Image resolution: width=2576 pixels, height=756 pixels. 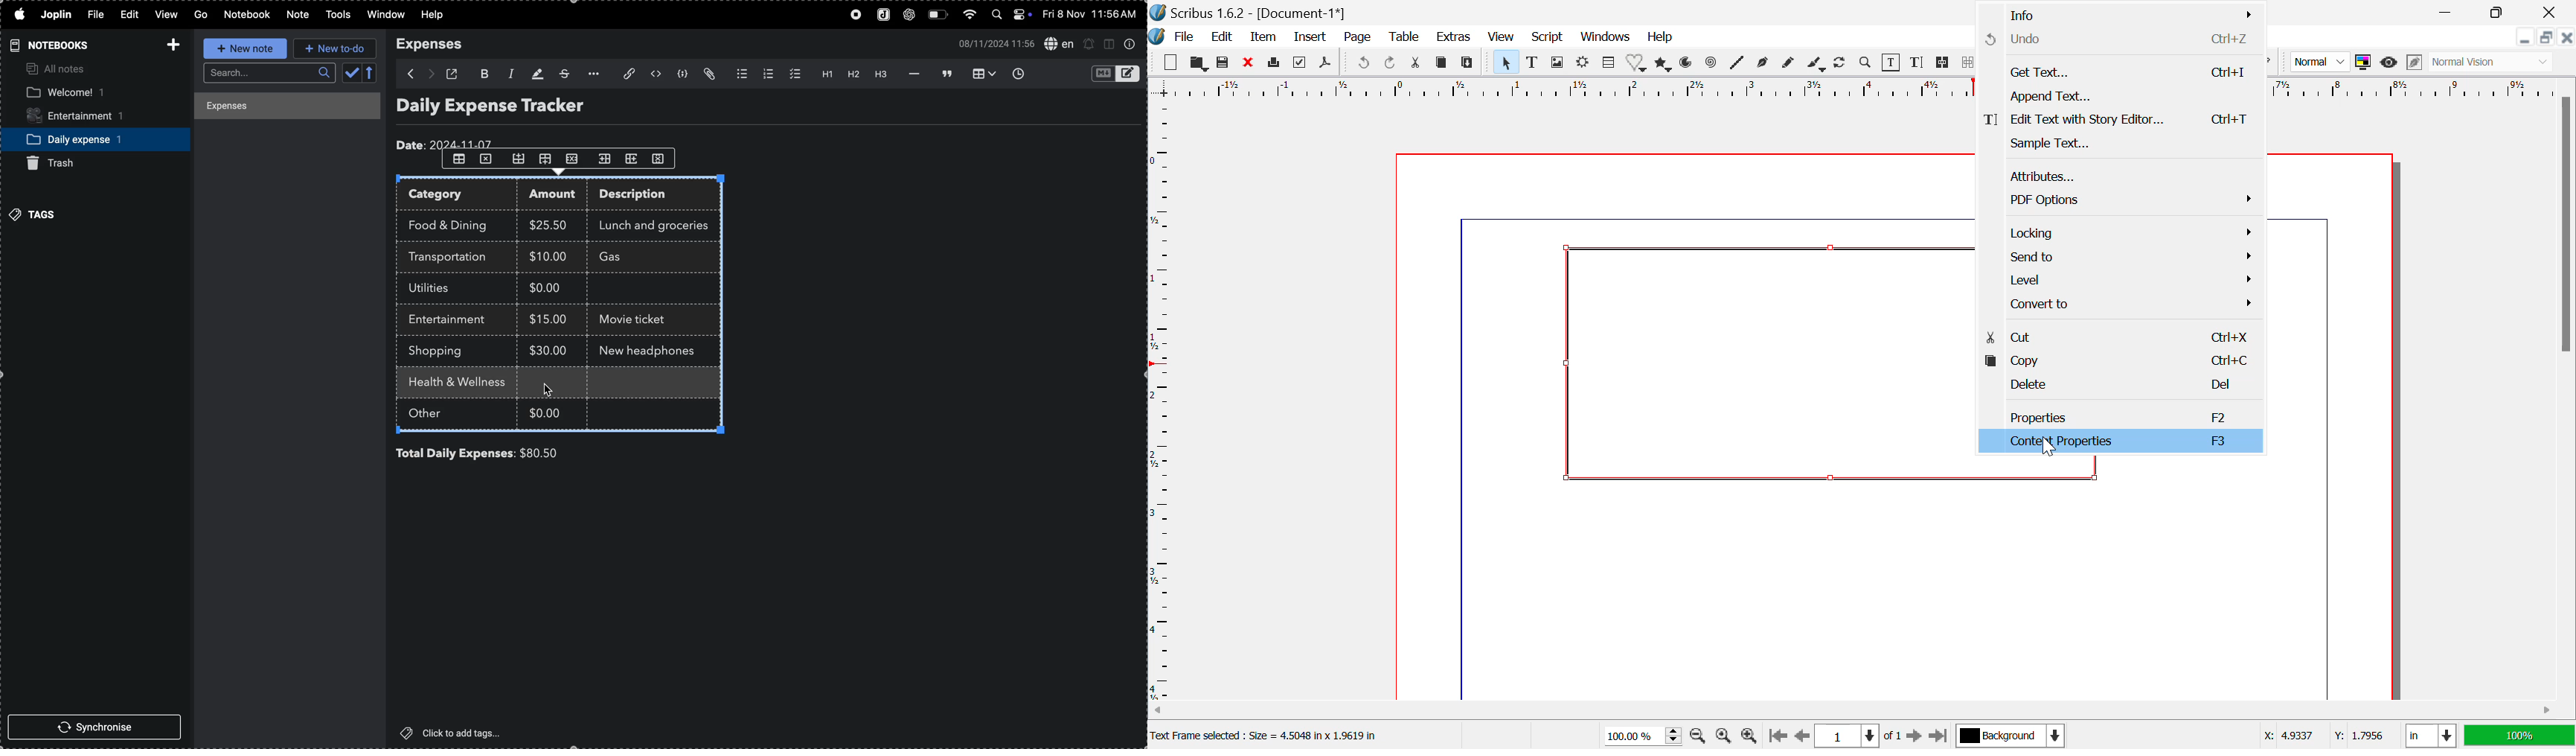 I want to click on close row, so click(x=574, y=158).